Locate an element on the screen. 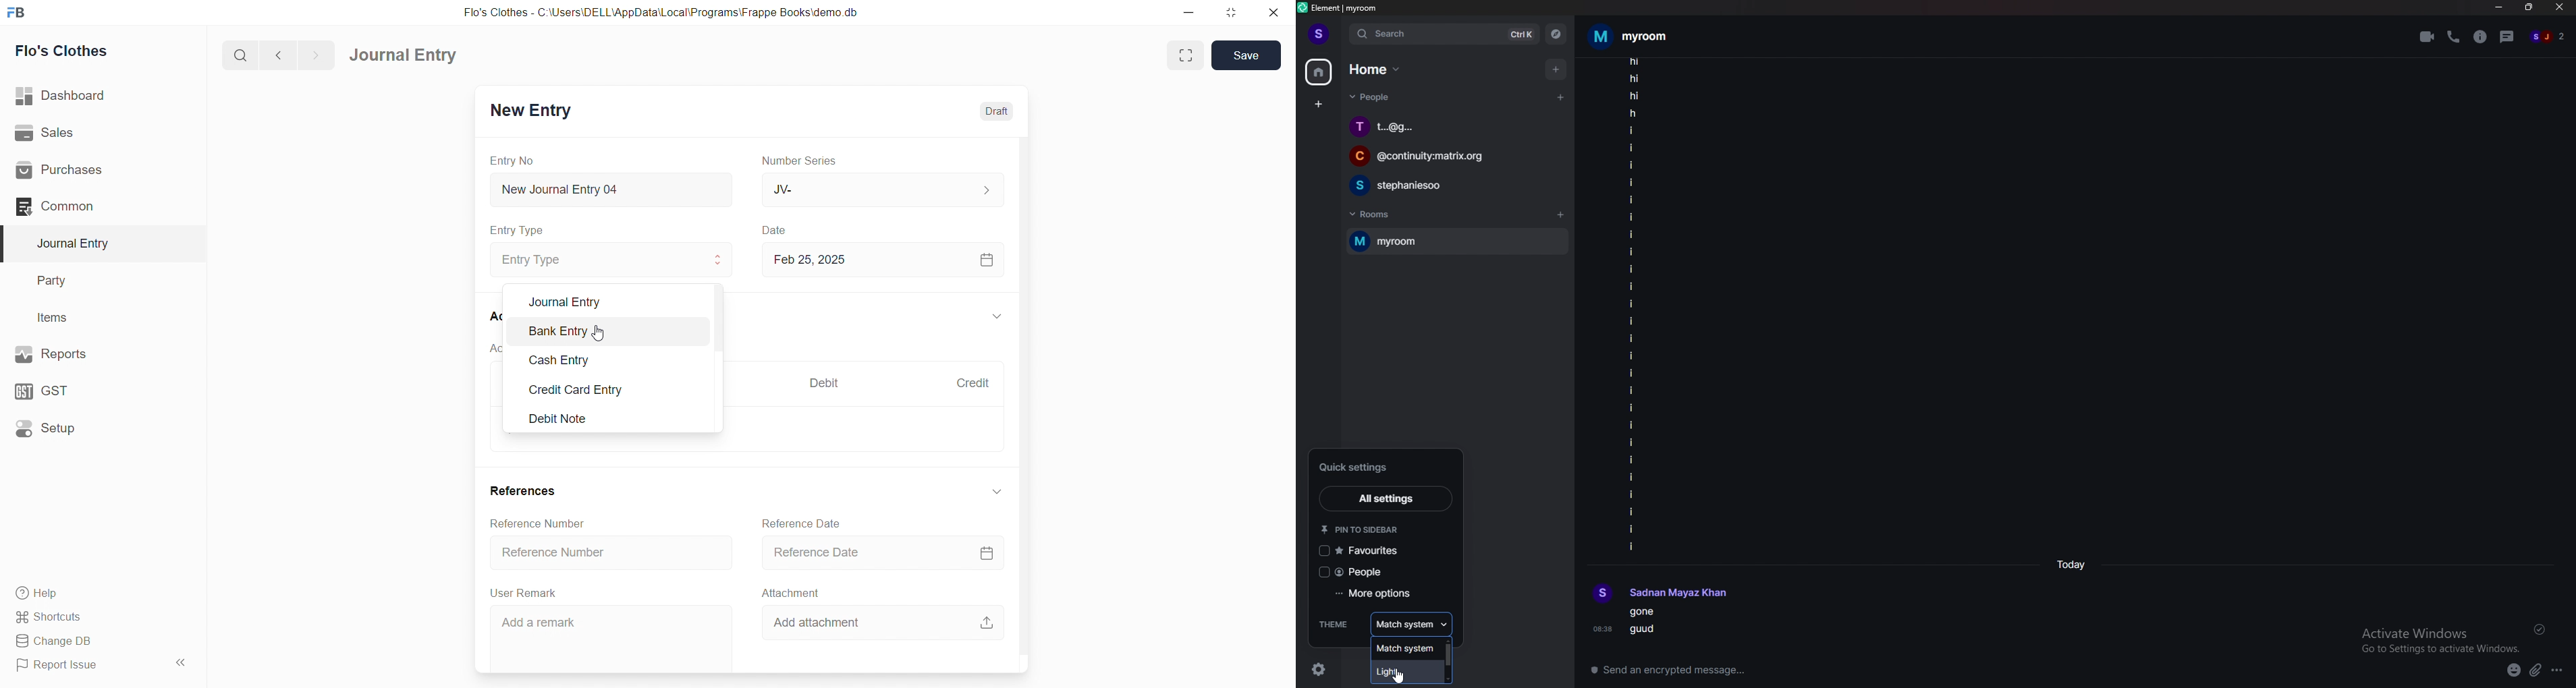  Items is located at coordinates (93, 318).